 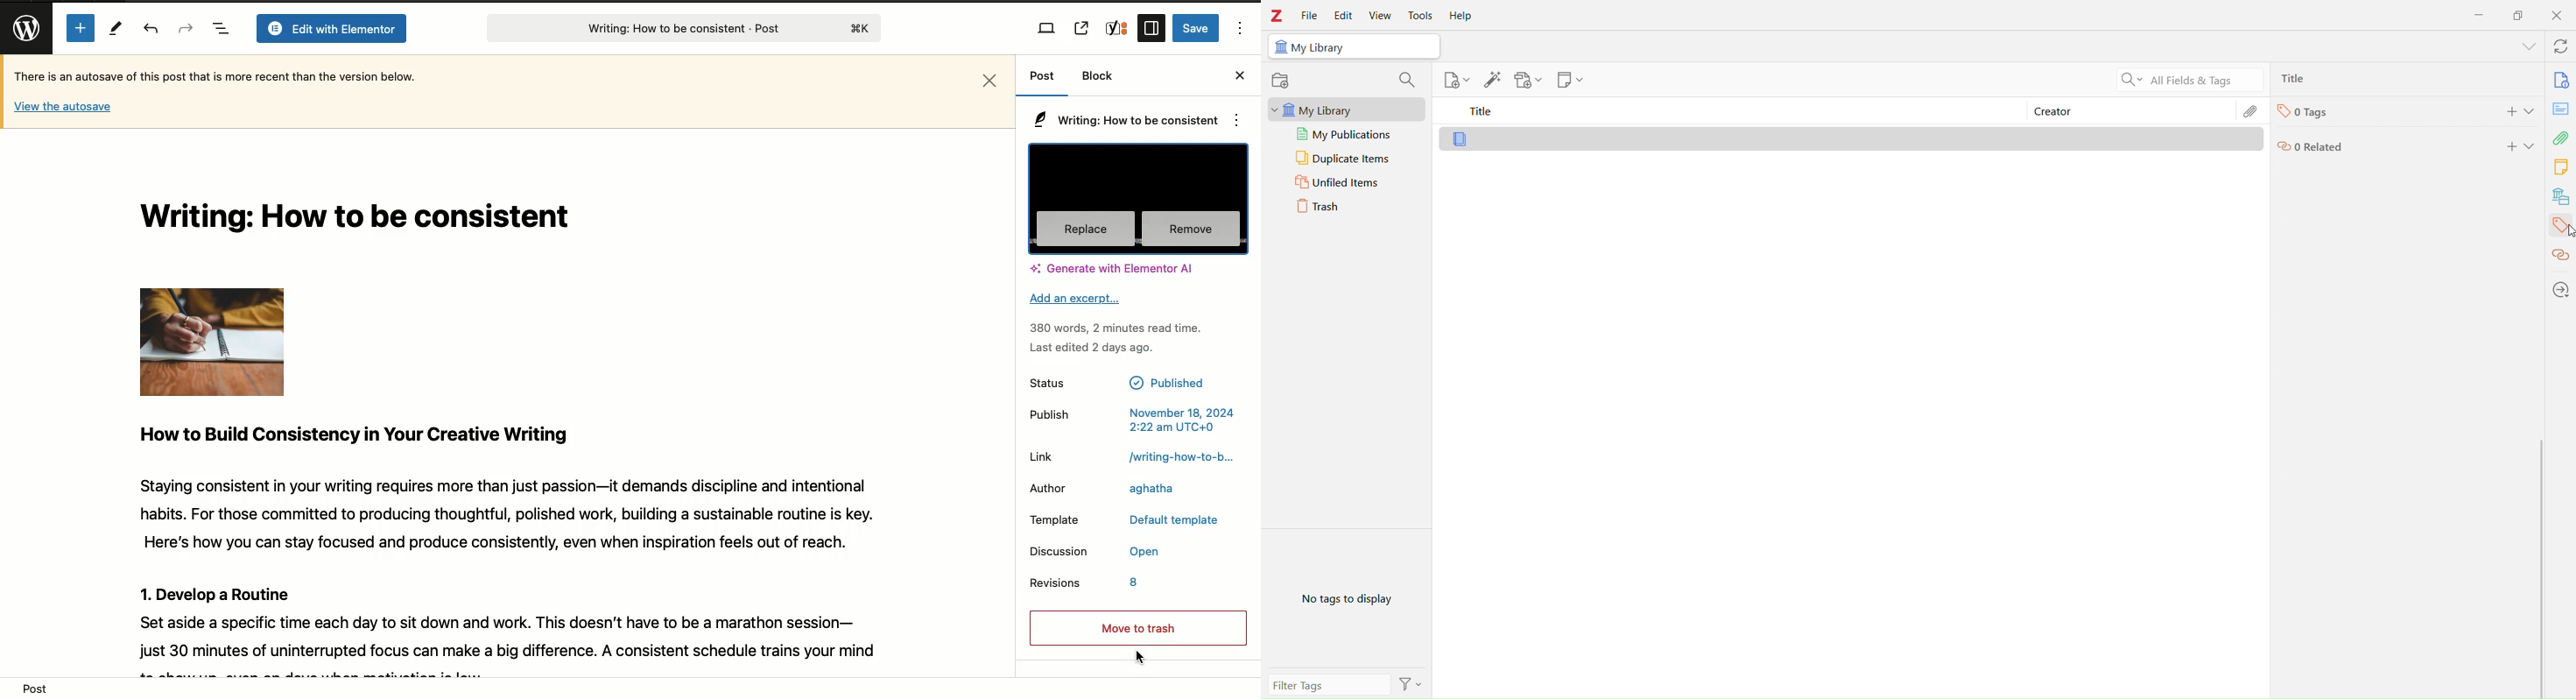 I want to click on Related, so click(x=2309, y=148).